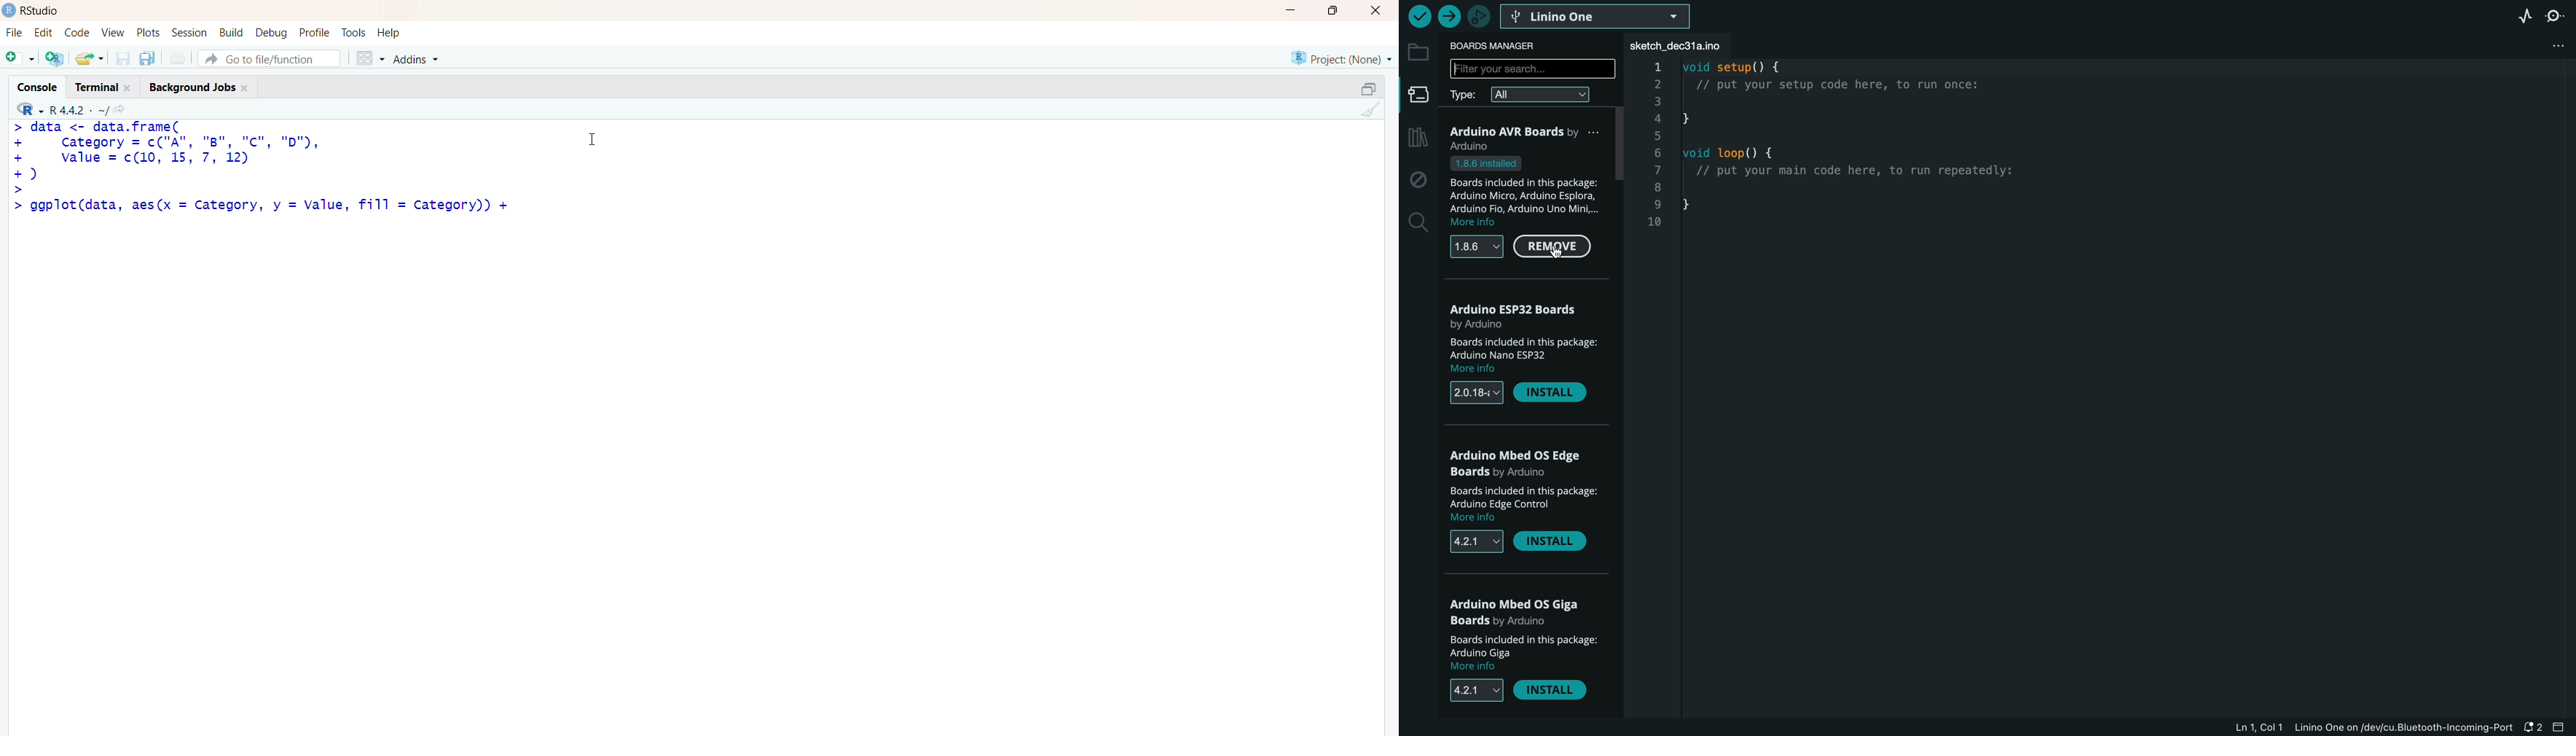 This screenshot has width=2576, height=756. Describe the element at coordinates (198, 85) in the screenshot. I see `Background Jobs` at that location.